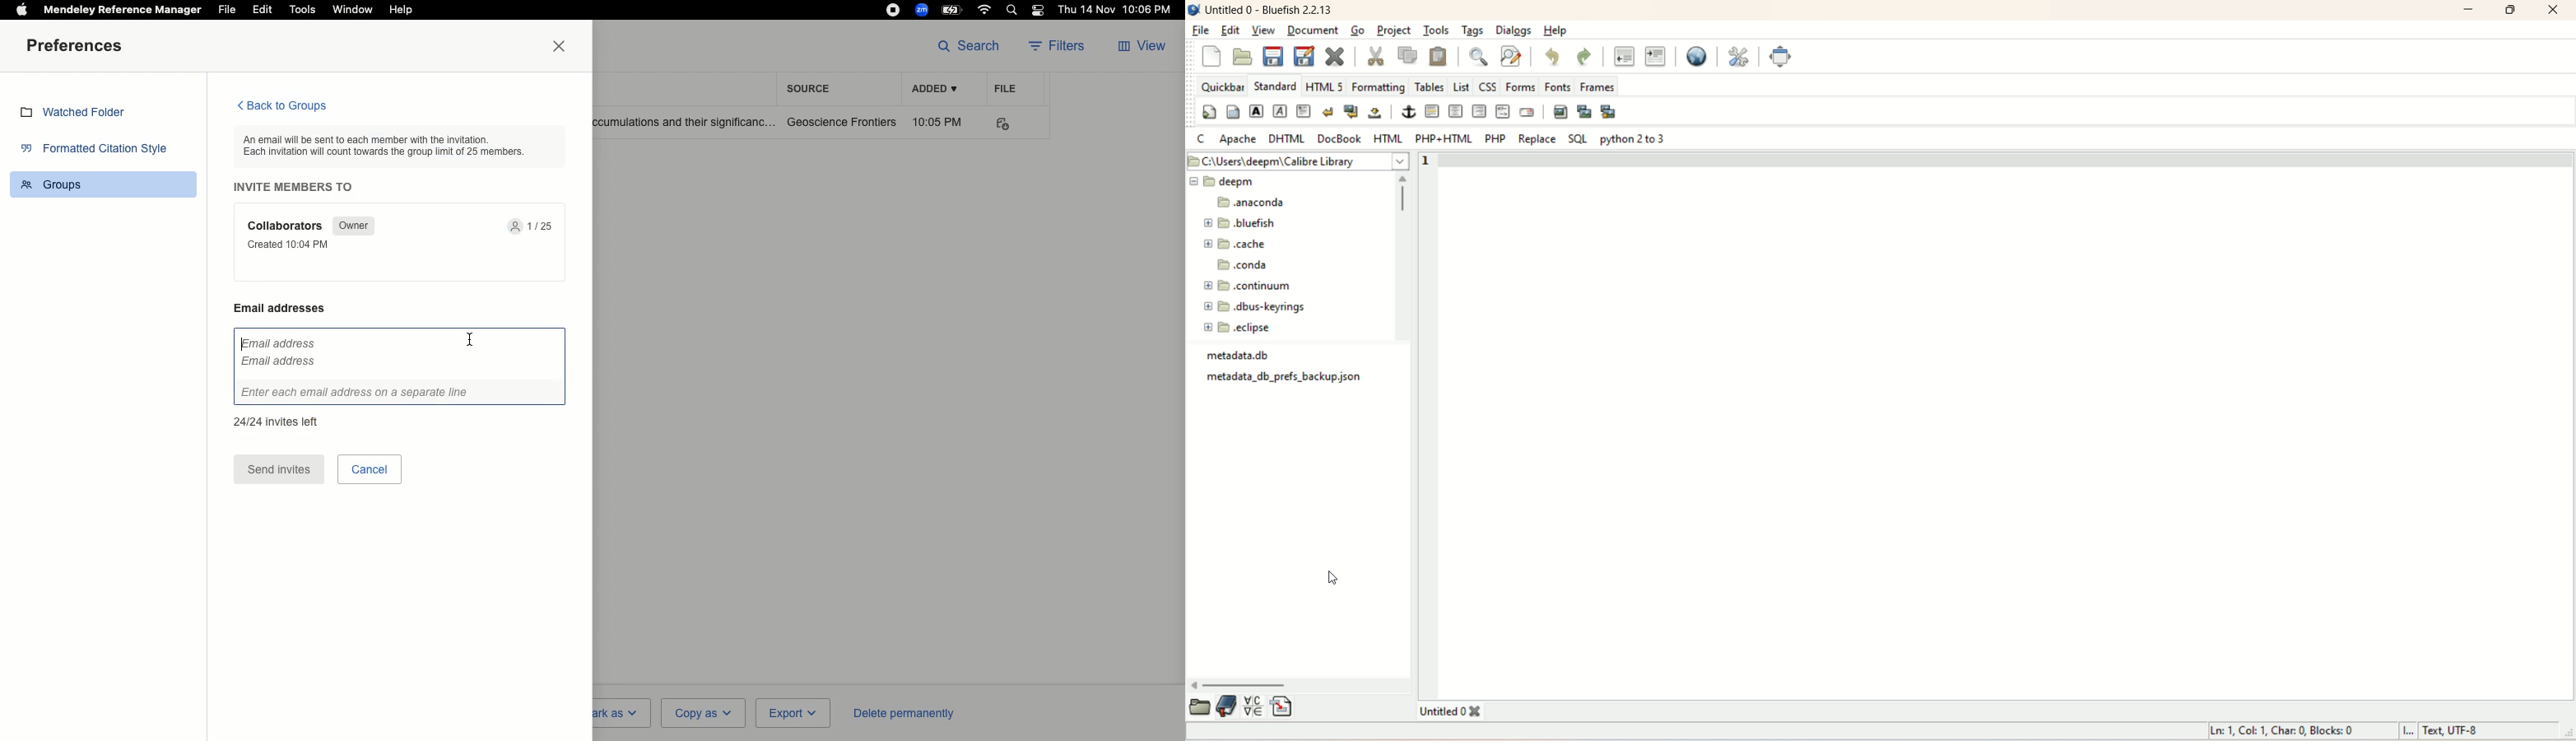 This screenshot has height=756, width=2576. Describe the element at coordinates (2474, 731) in the screenshot. I see `text, UTF-8` at that location.